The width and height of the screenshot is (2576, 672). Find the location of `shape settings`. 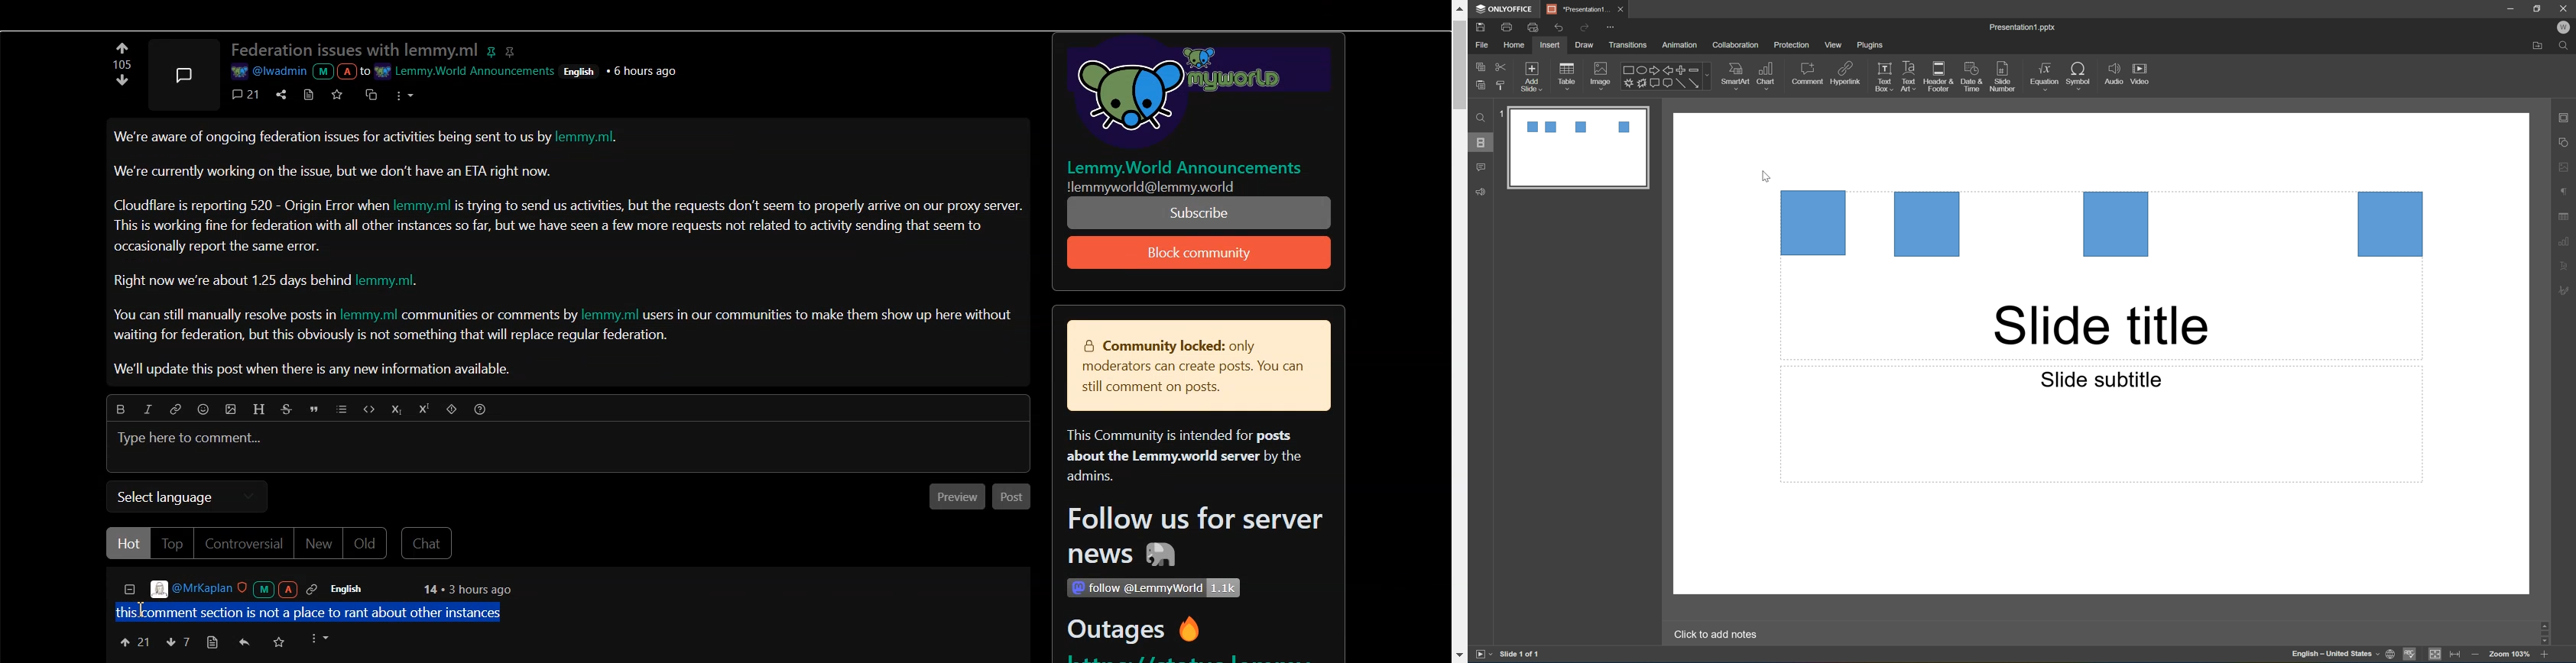

shape settings is located at coordinates (2567, 142).